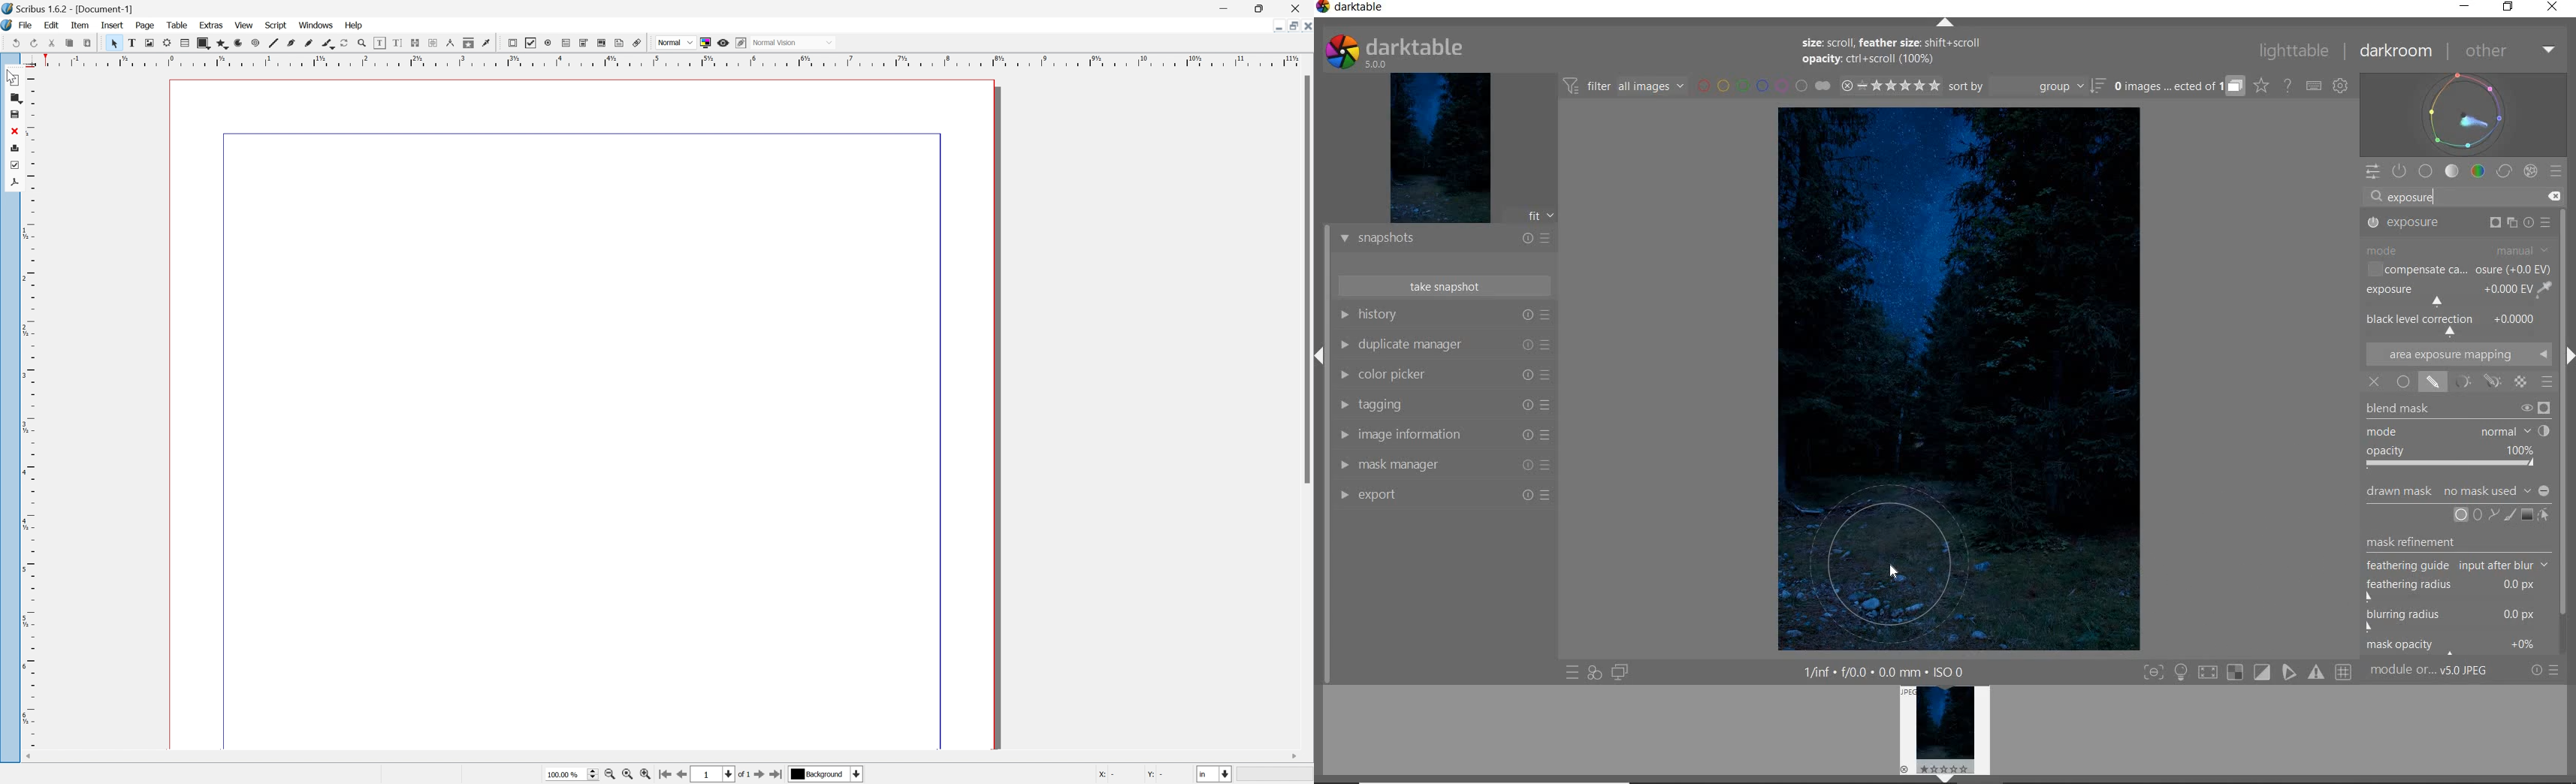 The width and height of the screenshot is (2576, 784). What do you see at coordinates (150, 44) in the screenshot?
I see `undo` at bounding box center [150, 44].